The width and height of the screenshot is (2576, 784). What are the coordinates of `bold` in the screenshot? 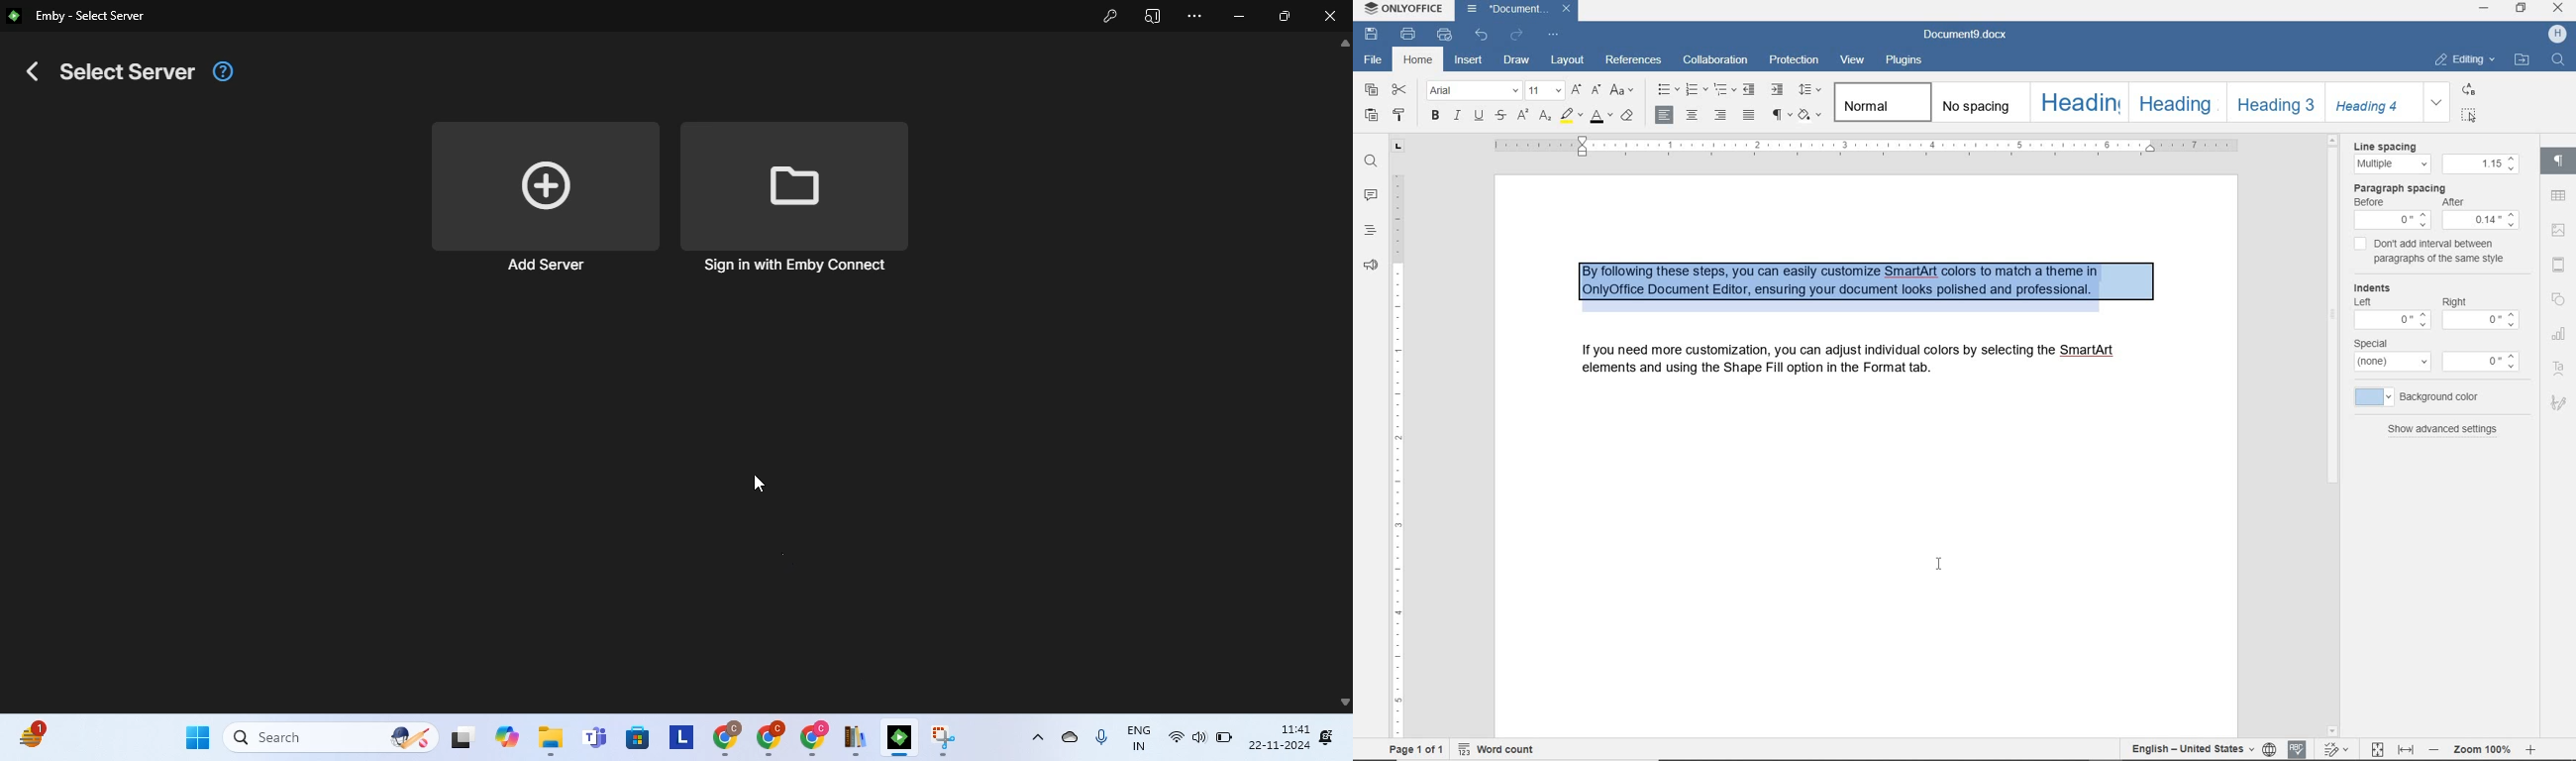 It's located at (1434, 114).